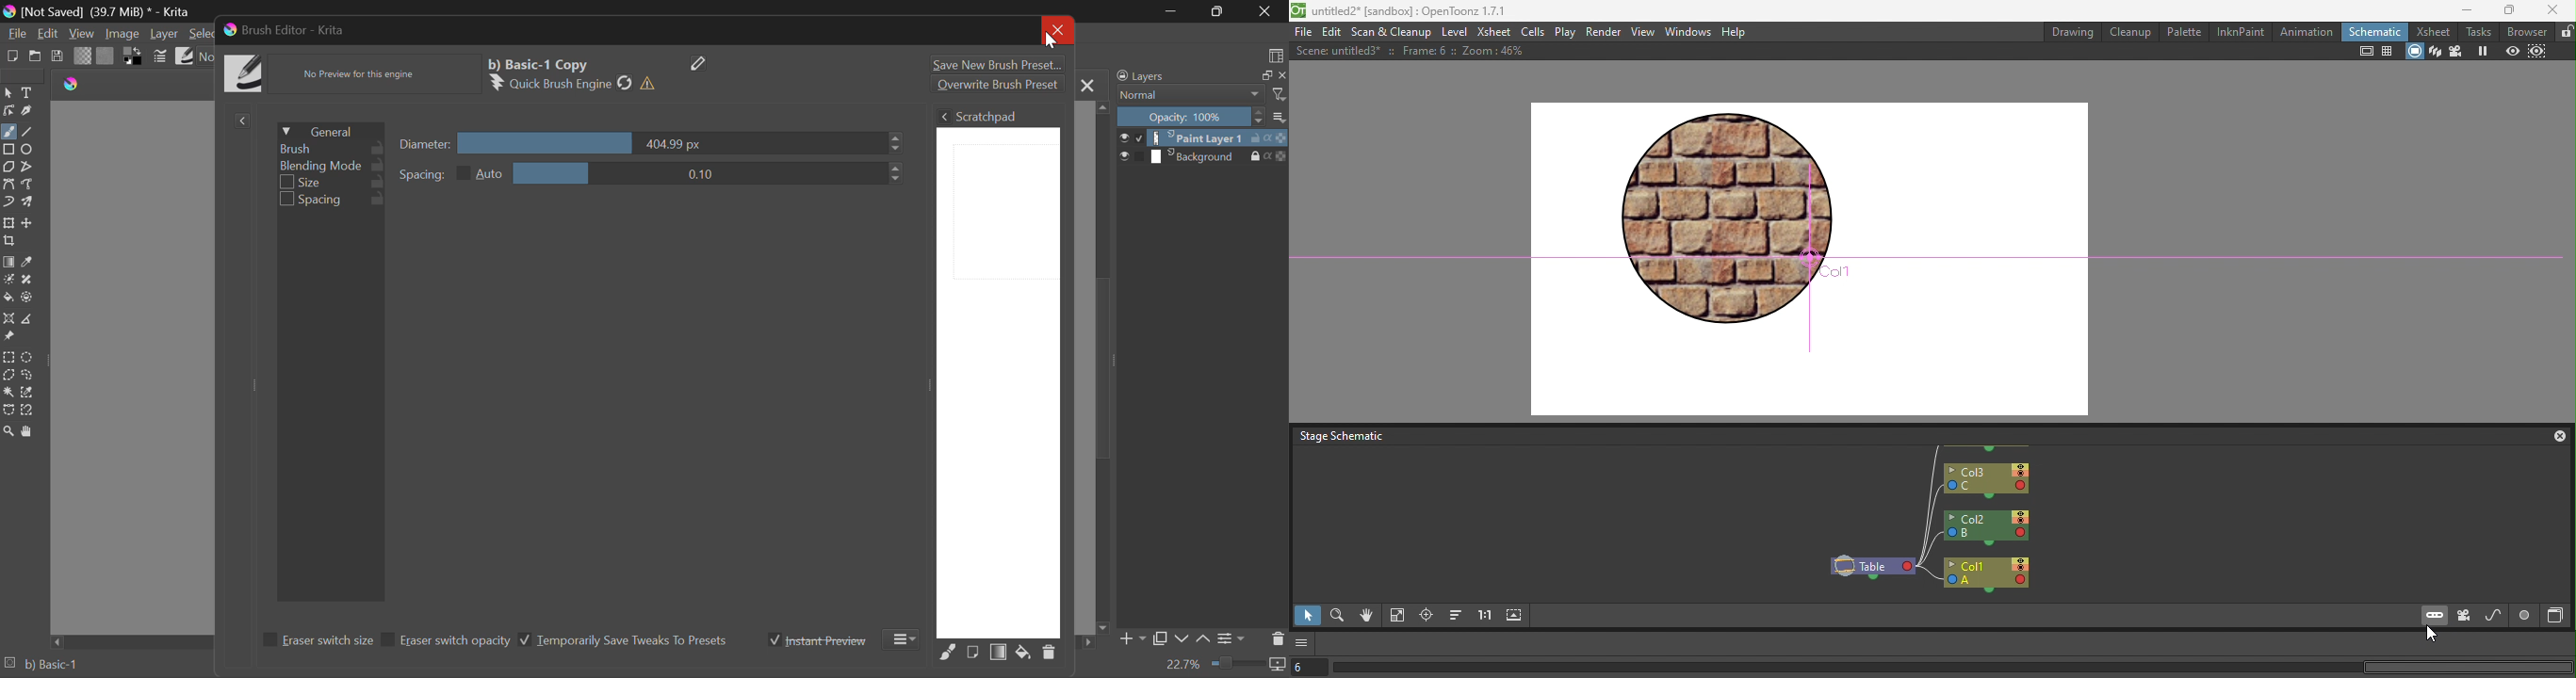 The width and height of the screenshot is (2576, 700). What do you see at coordinates (1201, 95) in the screenshot?
I see `Blending Mode` at bounding box center [1201, 95].